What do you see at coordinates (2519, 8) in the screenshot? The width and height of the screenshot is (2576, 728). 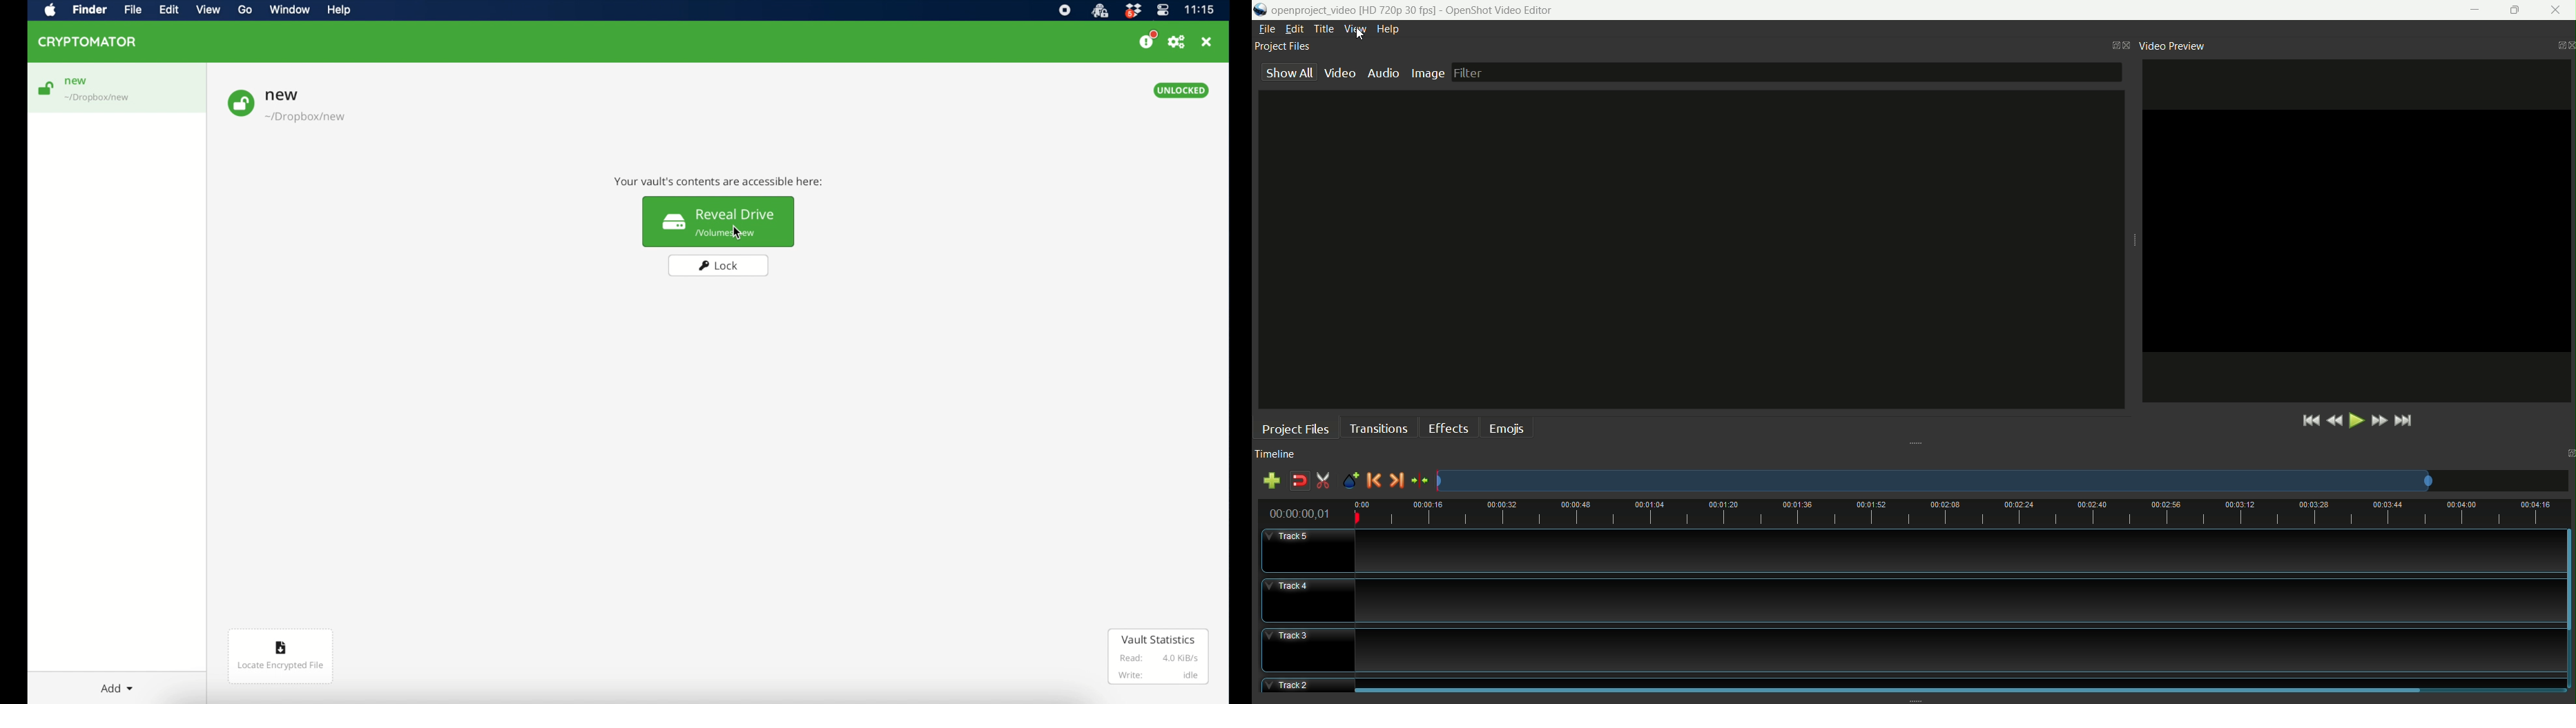 I see `maximize` at bounding box center [2519, 8].